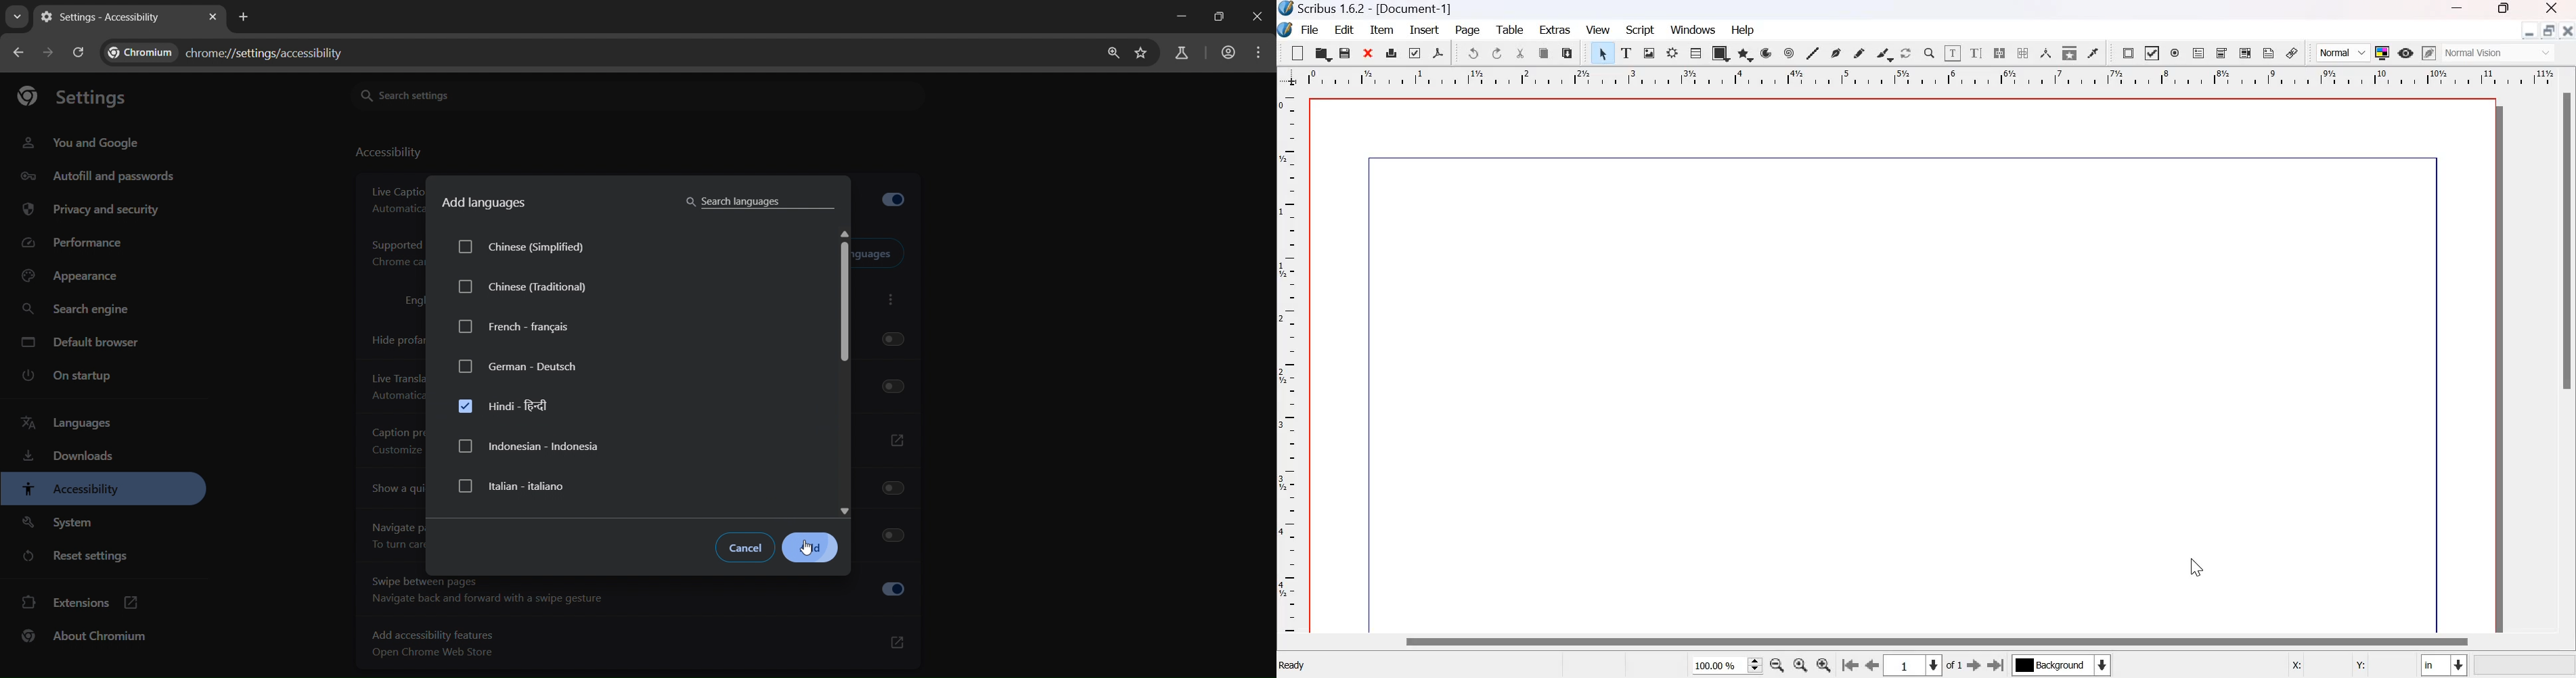  Describe the element at coordinates (1294, 53) in the screenshot. I see `New` at that location.